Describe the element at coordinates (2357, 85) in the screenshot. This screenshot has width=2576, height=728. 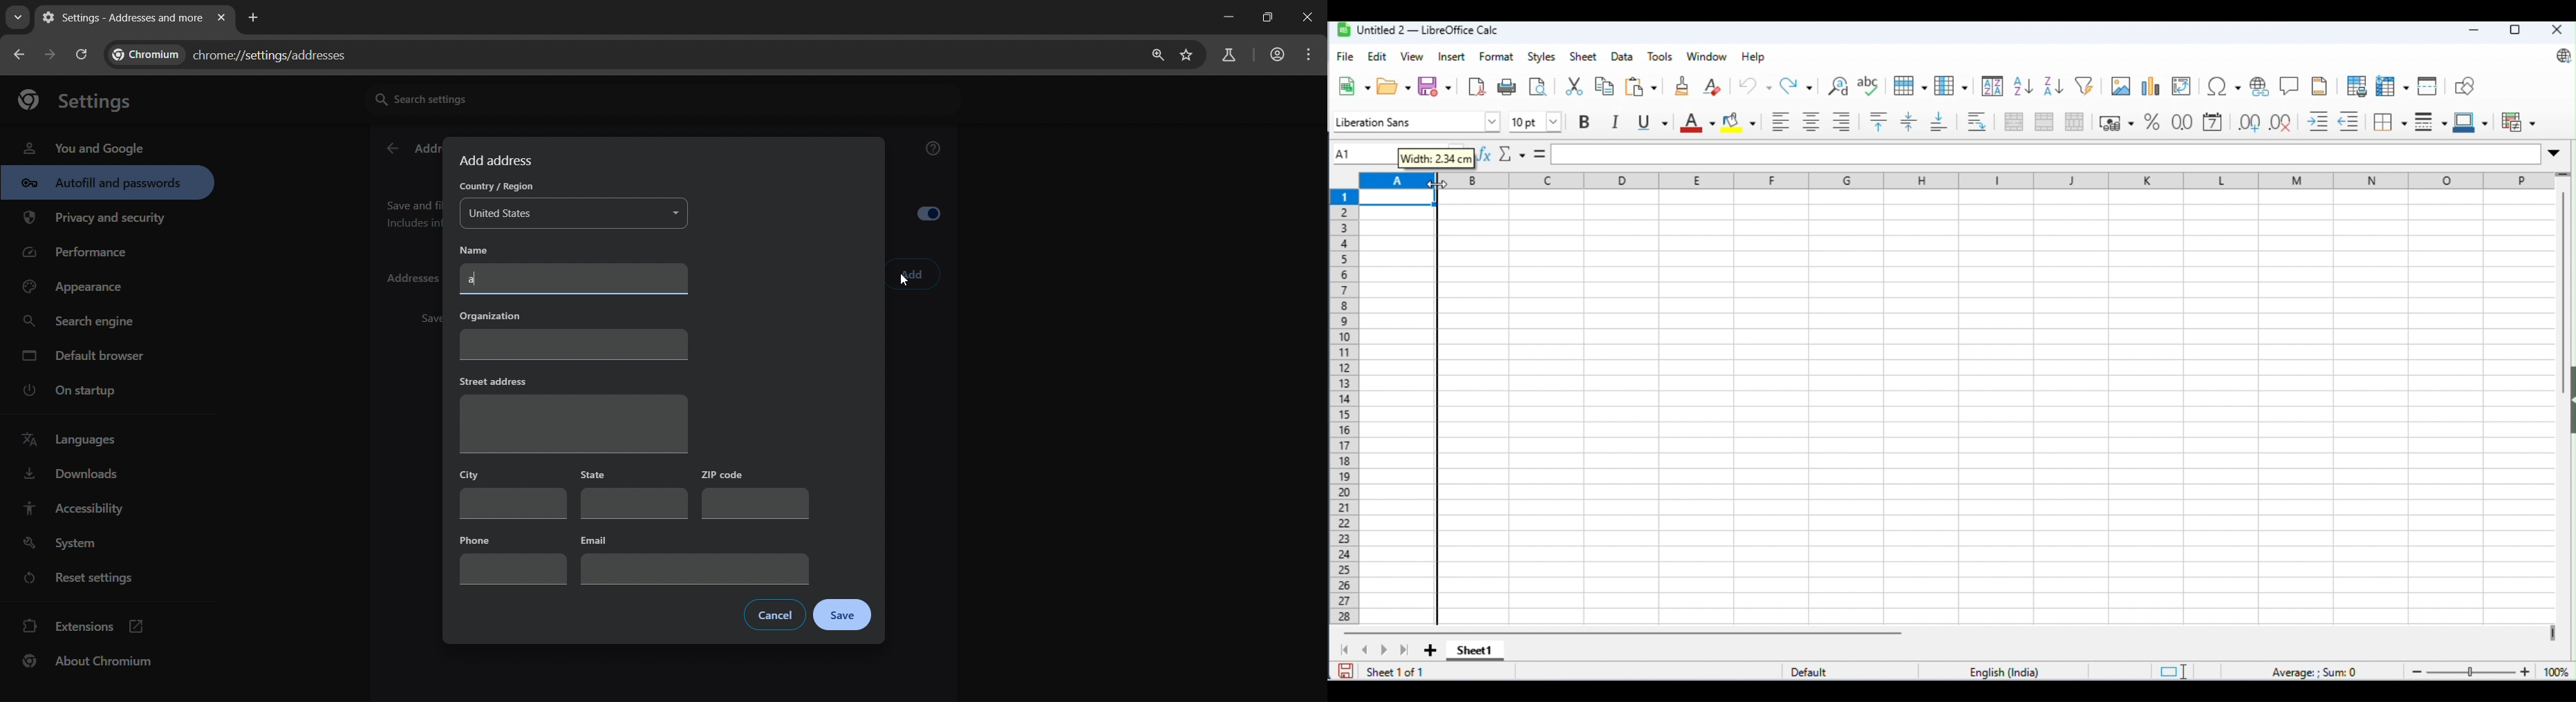
I see `define print area` at that location.